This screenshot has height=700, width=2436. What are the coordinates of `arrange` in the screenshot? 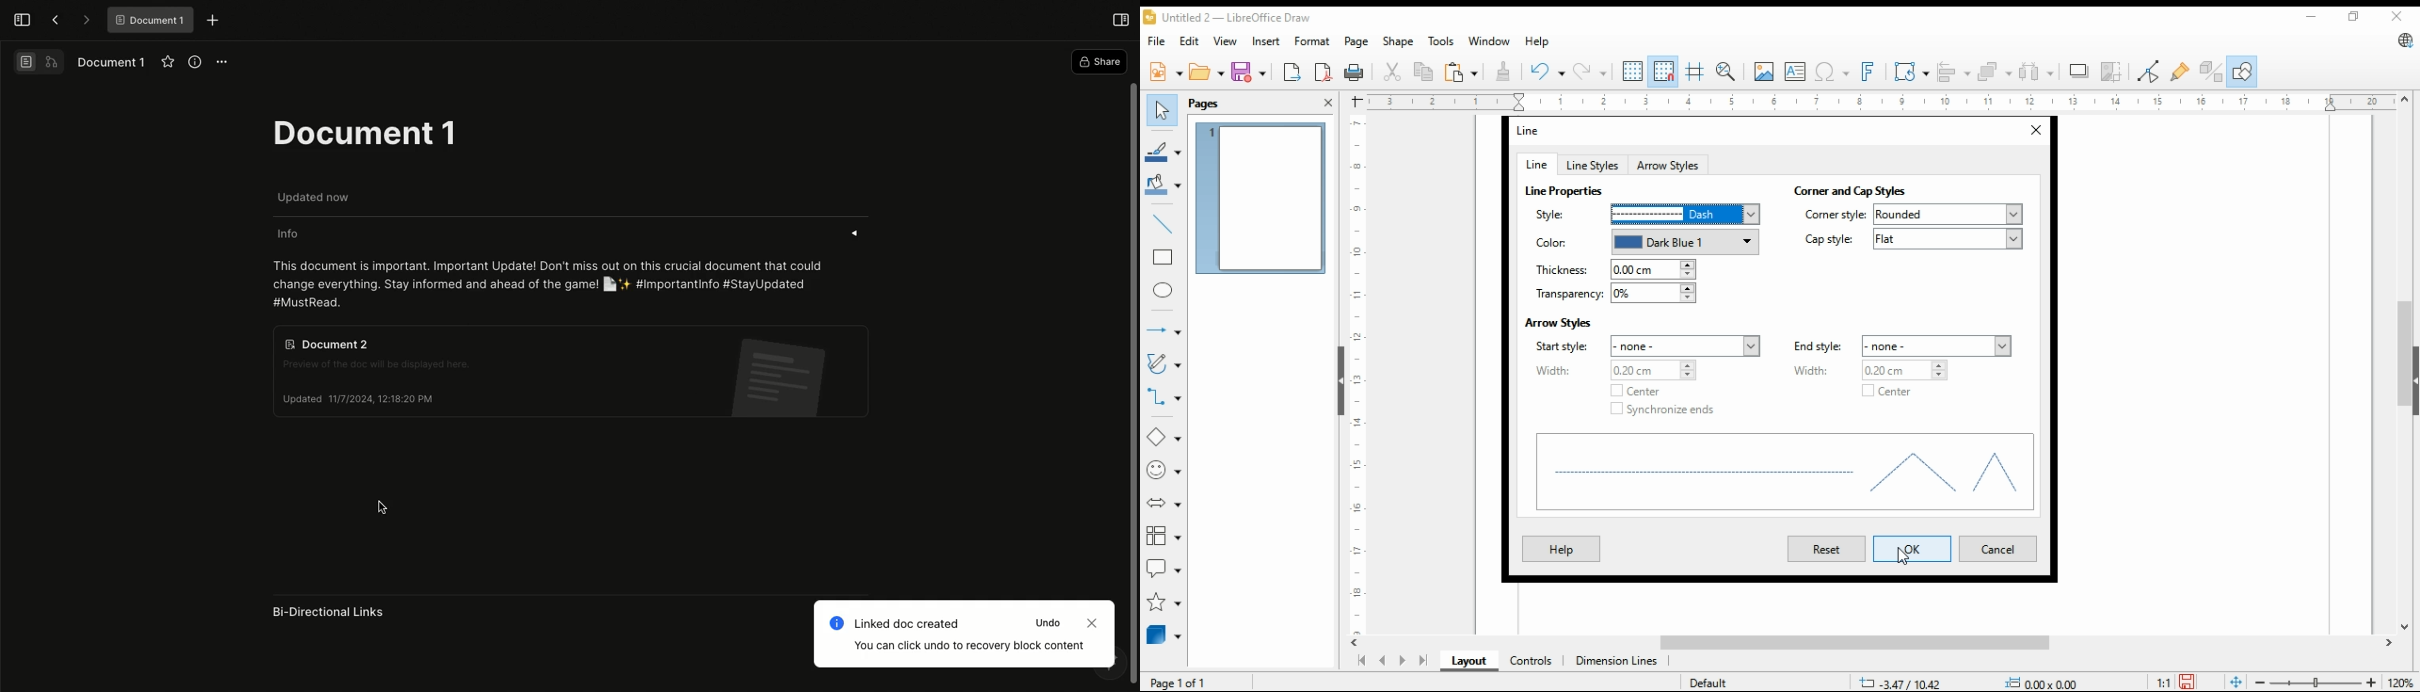 It's located at (1992, 70).